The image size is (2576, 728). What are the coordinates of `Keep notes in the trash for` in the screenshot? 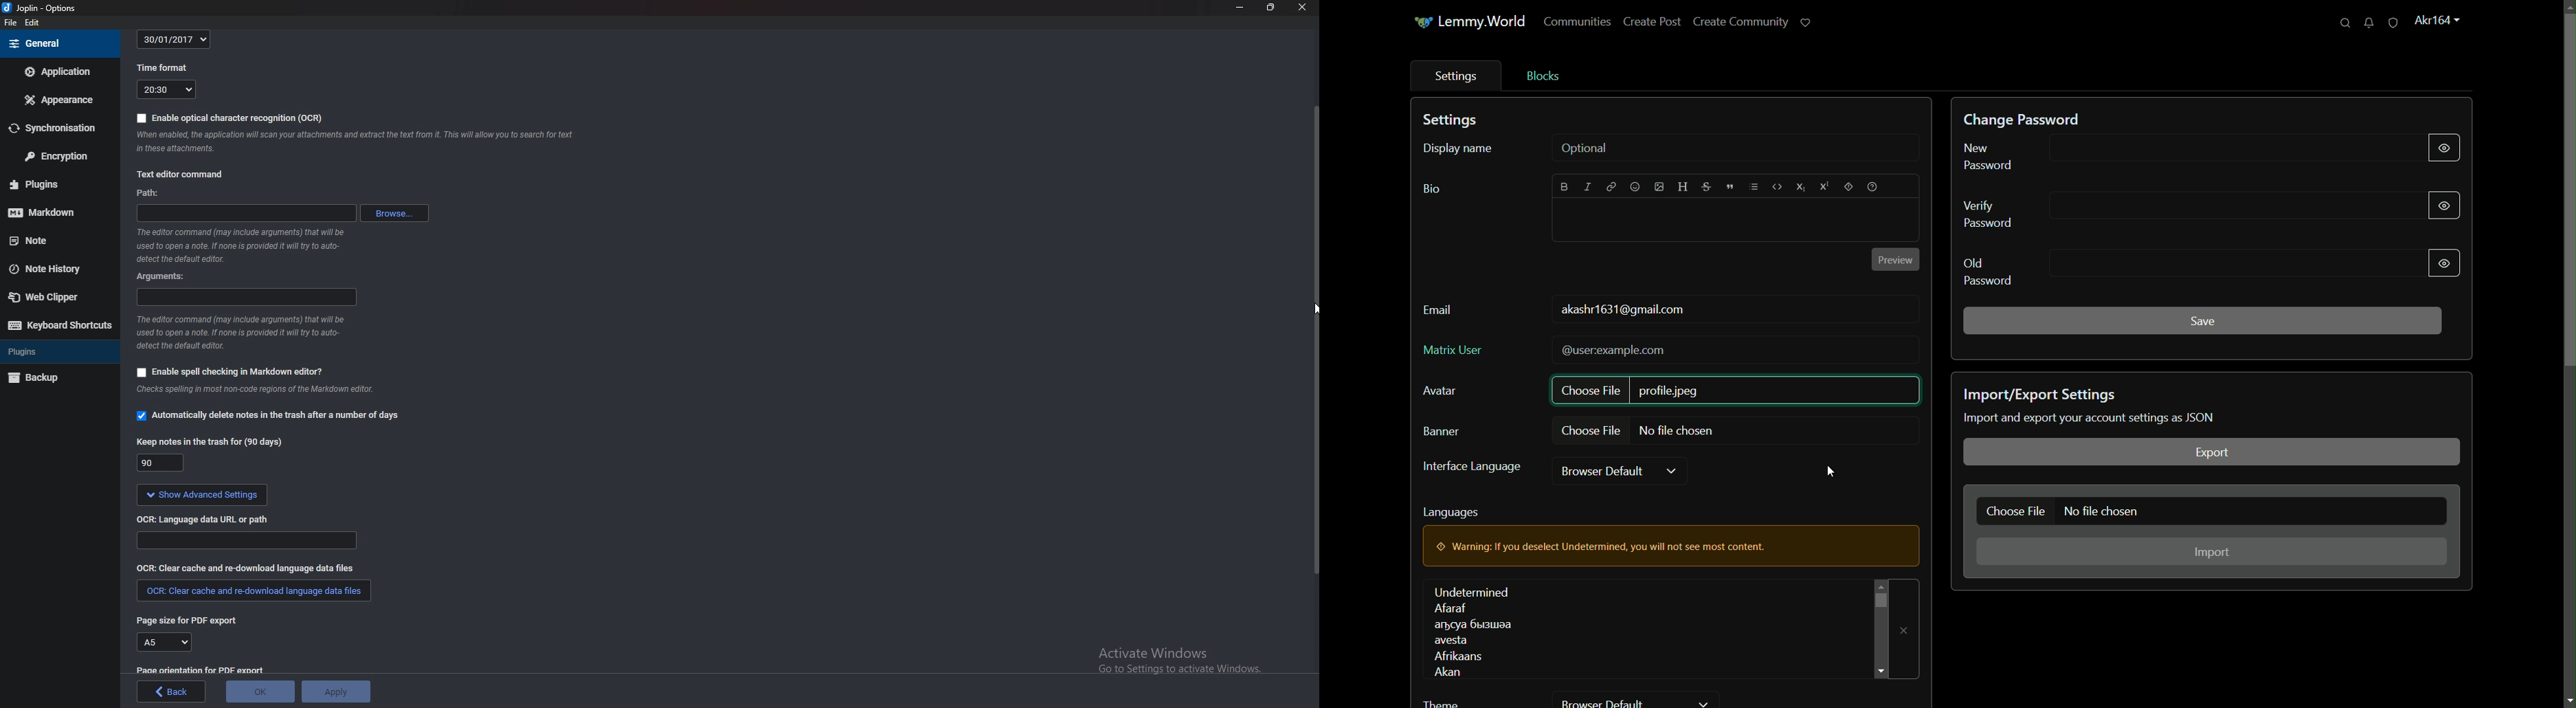 It's located at (210, 443).